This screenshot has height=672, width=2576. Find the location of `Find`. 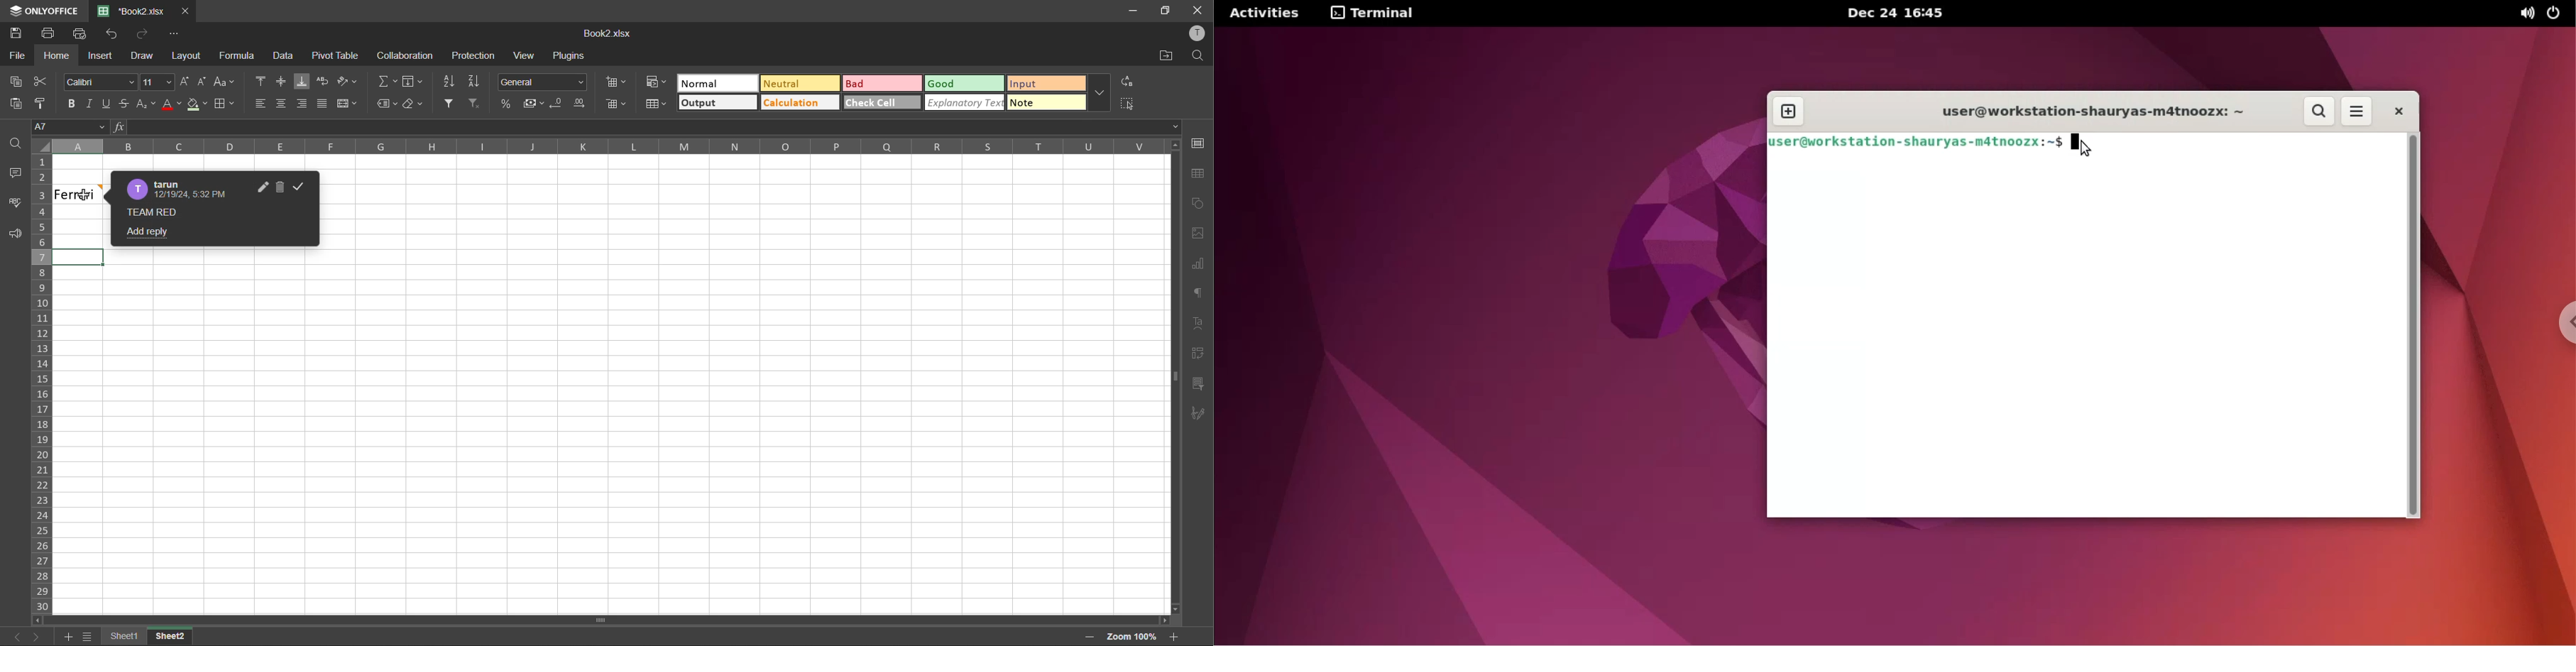

Find is located at coordinates (1200, 54).